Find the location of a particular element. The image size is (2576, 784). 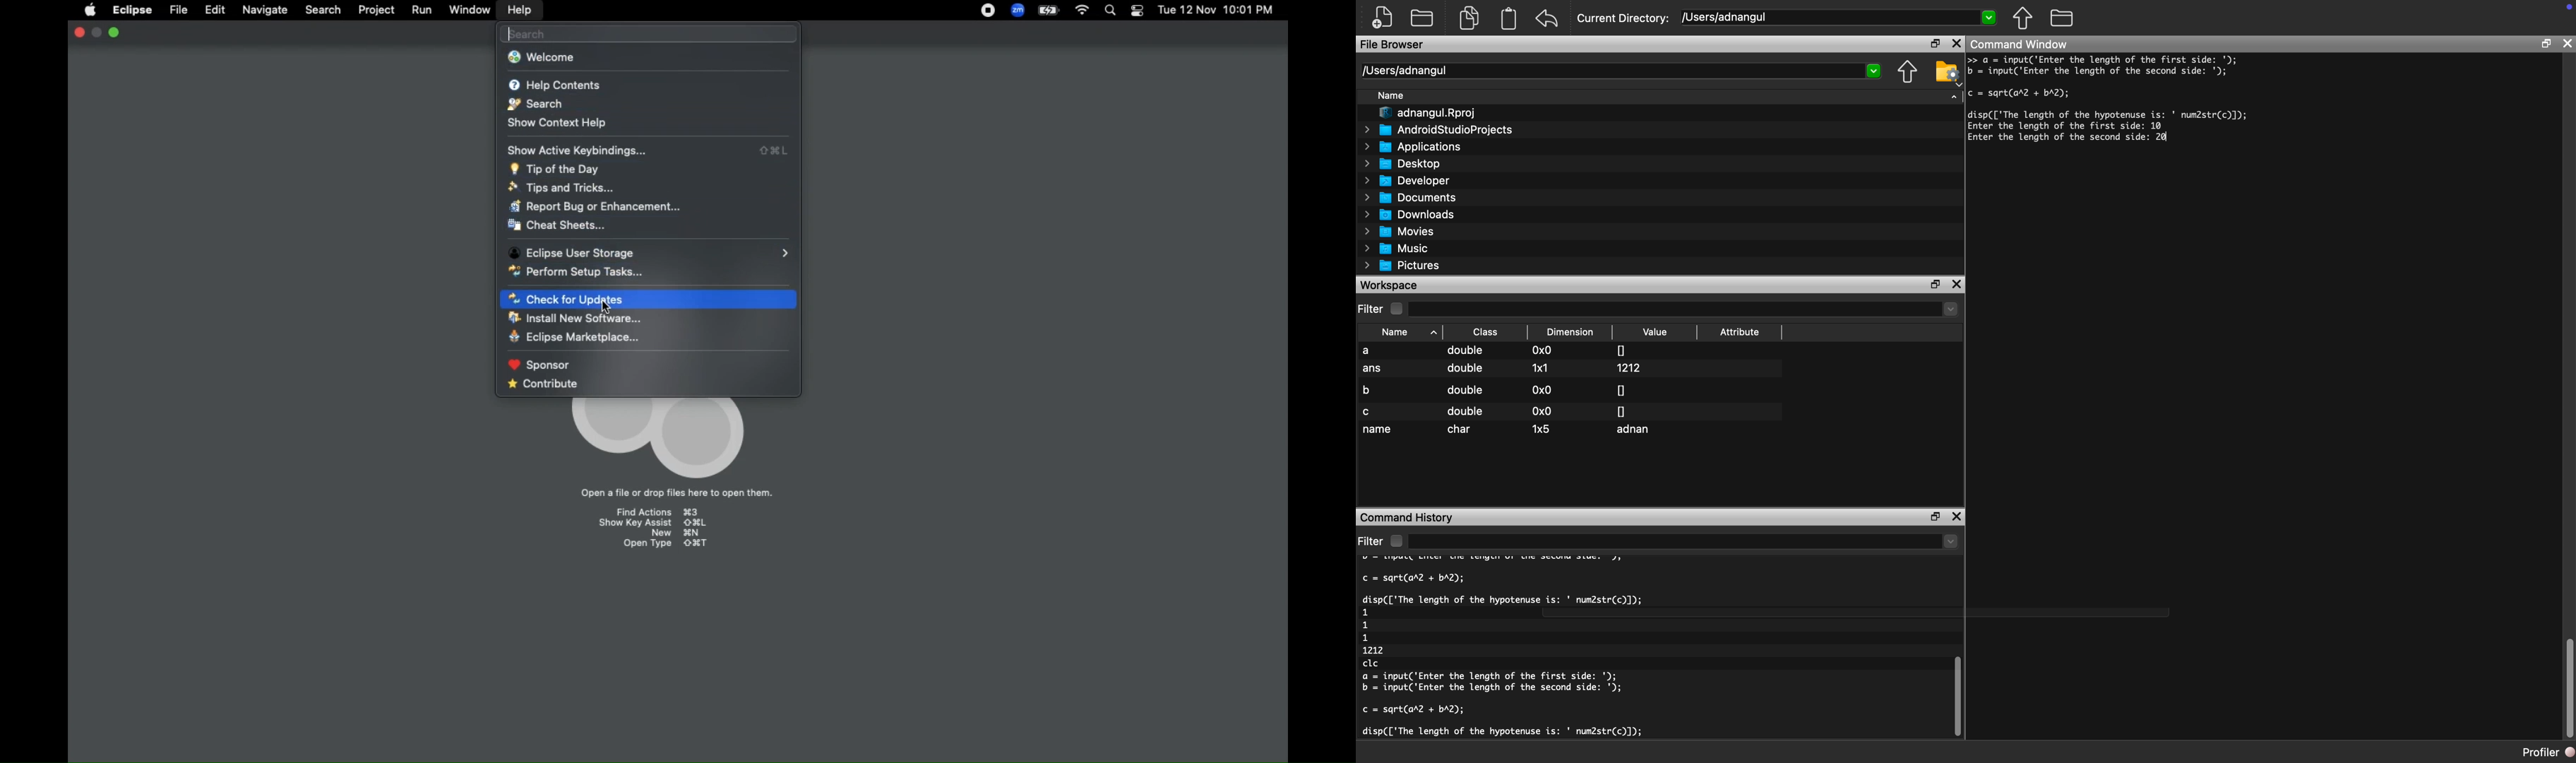

b is located at coordinates (1371, 388).